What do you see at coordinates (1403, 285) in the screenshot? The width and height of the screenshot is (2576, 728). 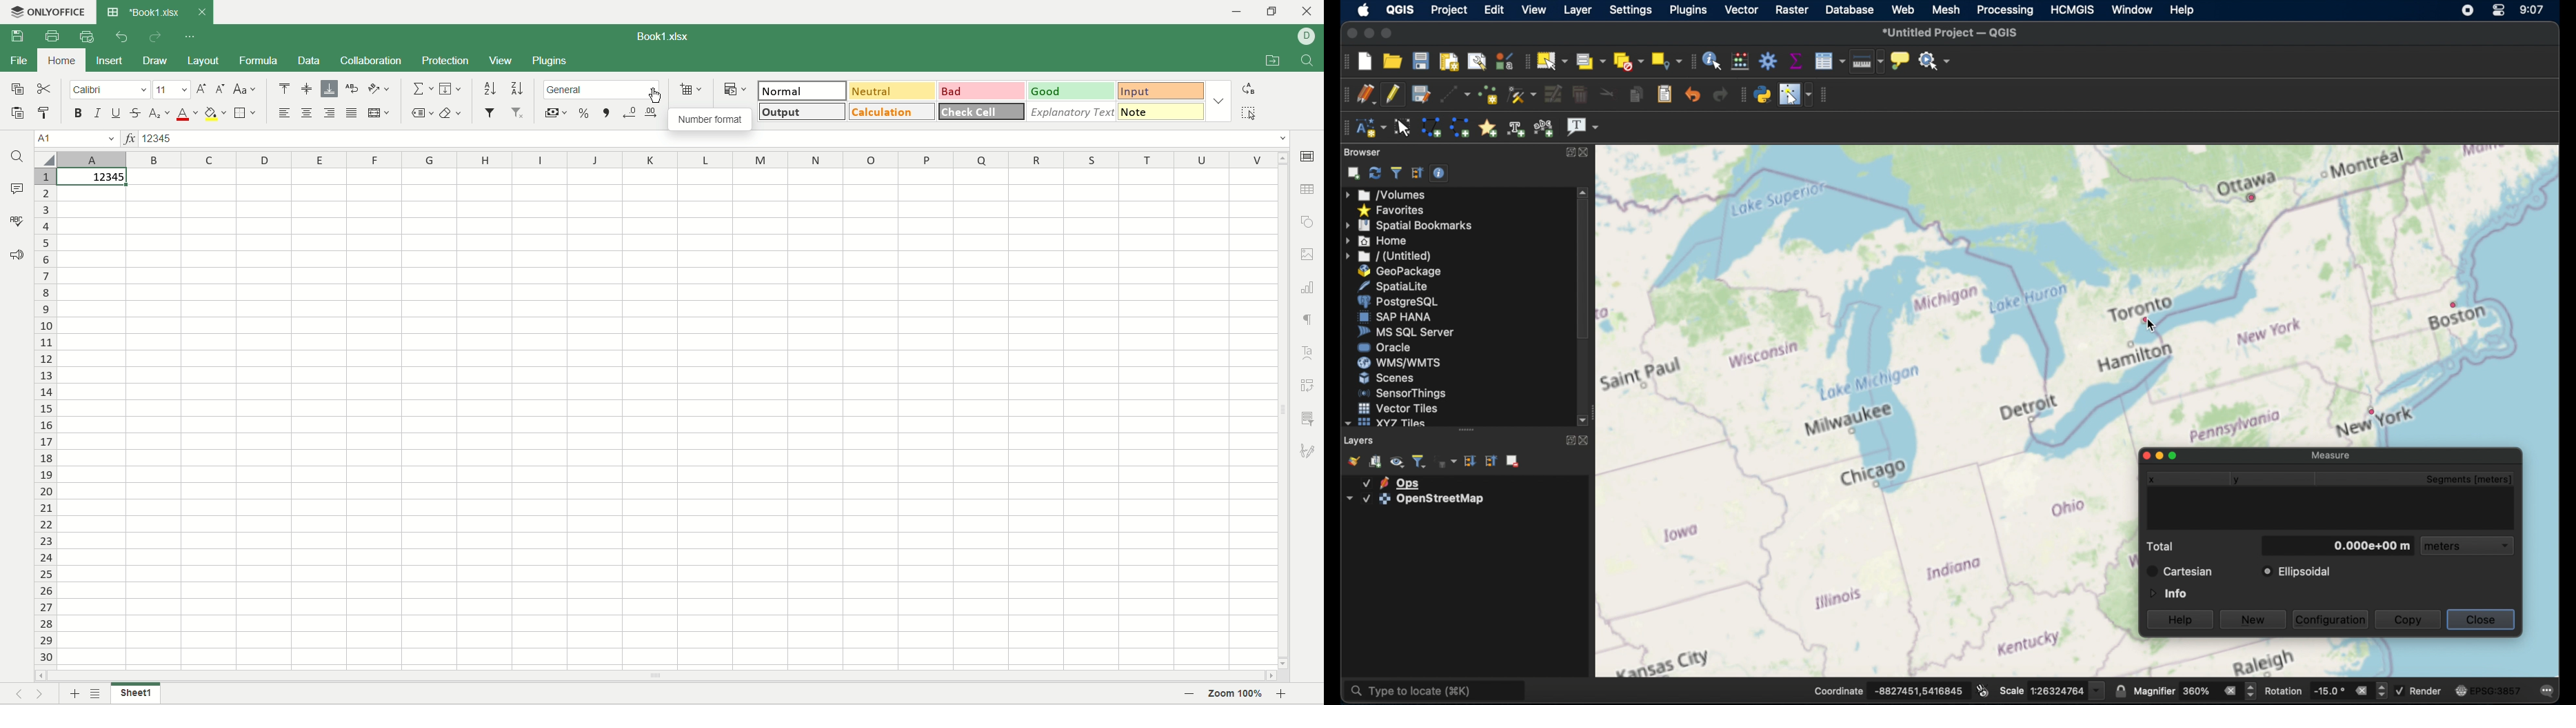 I see `spatiallite` at bounding box center [1403, 285].